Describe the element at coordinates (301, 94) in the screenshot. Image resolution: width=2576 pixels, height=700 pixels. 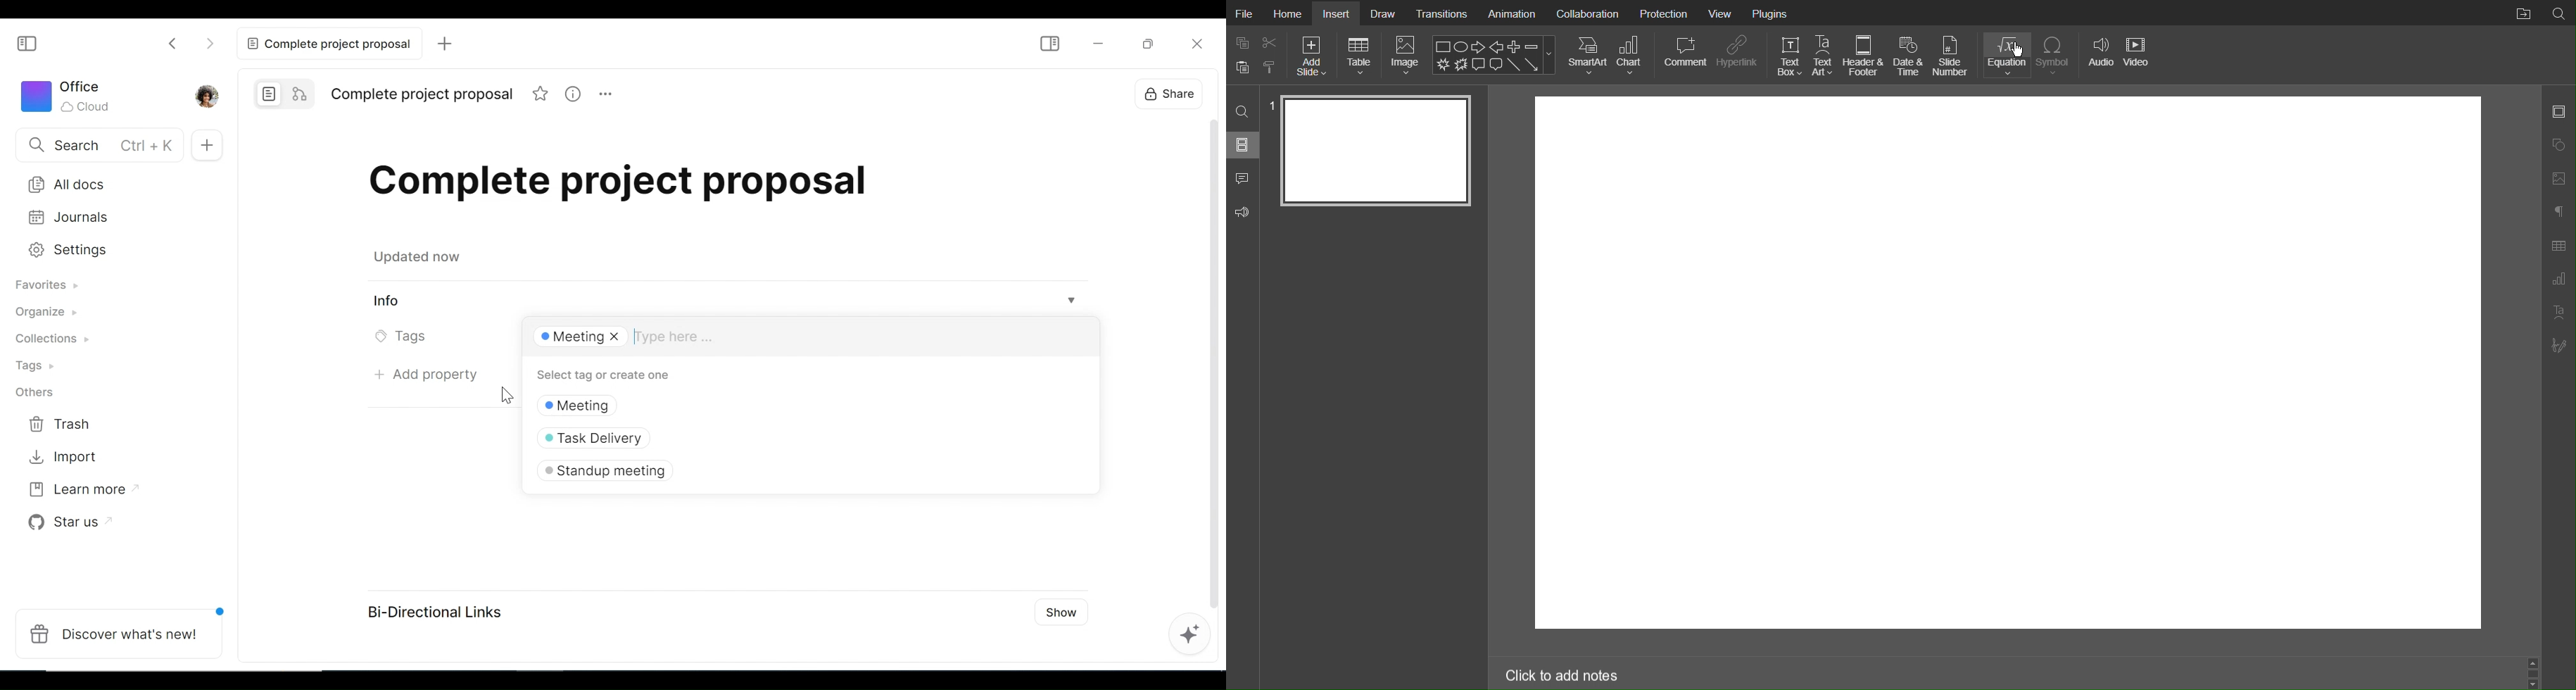
I see `Edgeless mode` at that location.